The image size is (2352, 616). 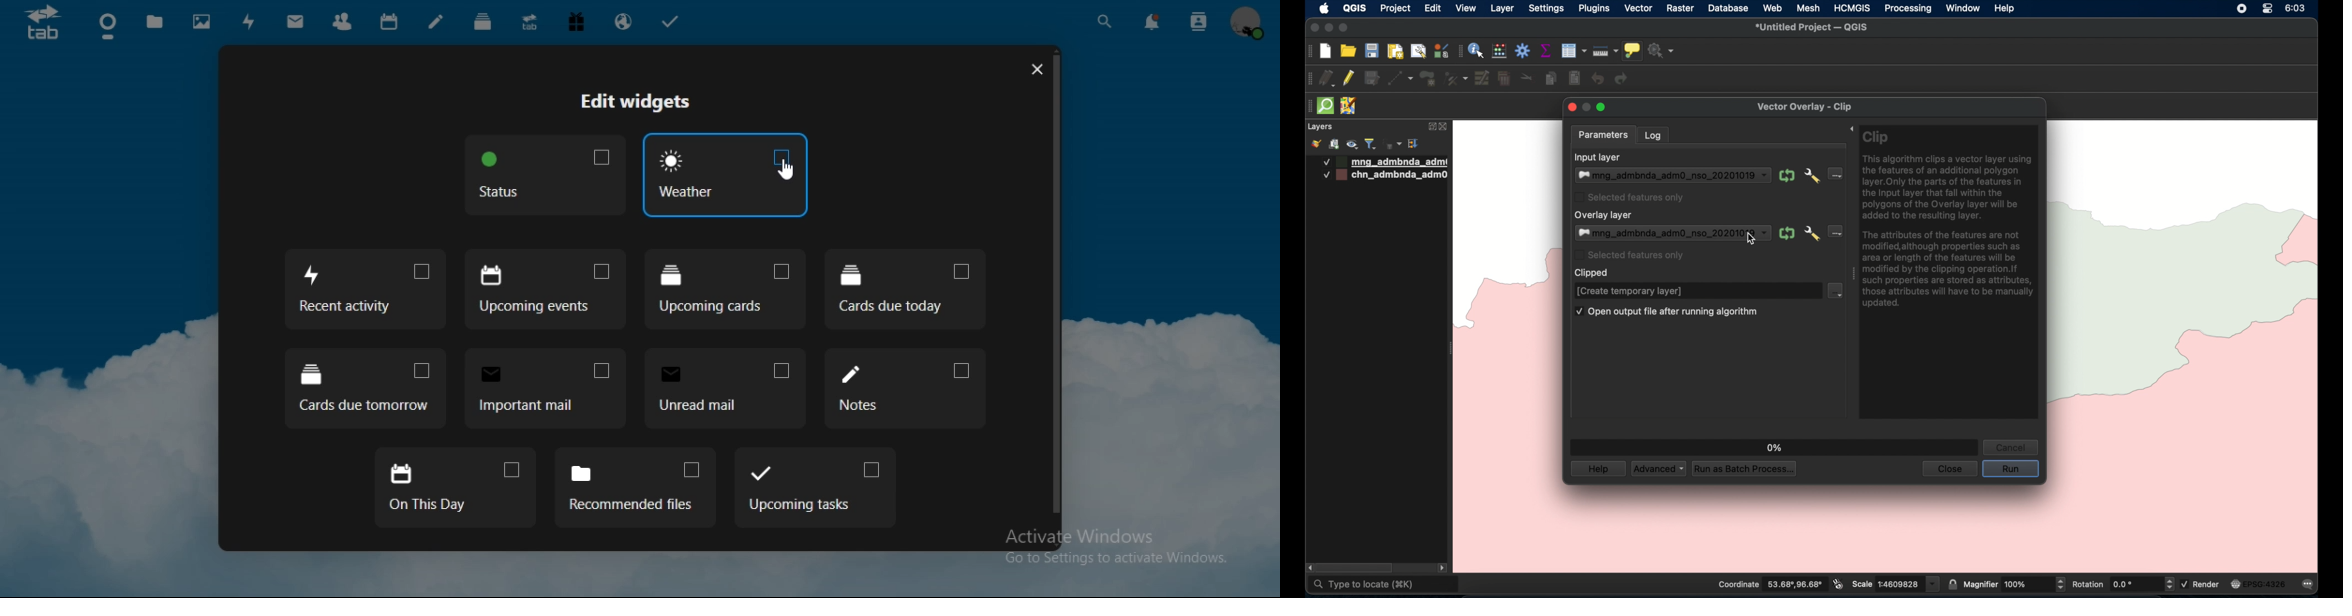 I want to click on cut, so click(x=1527, y=76).